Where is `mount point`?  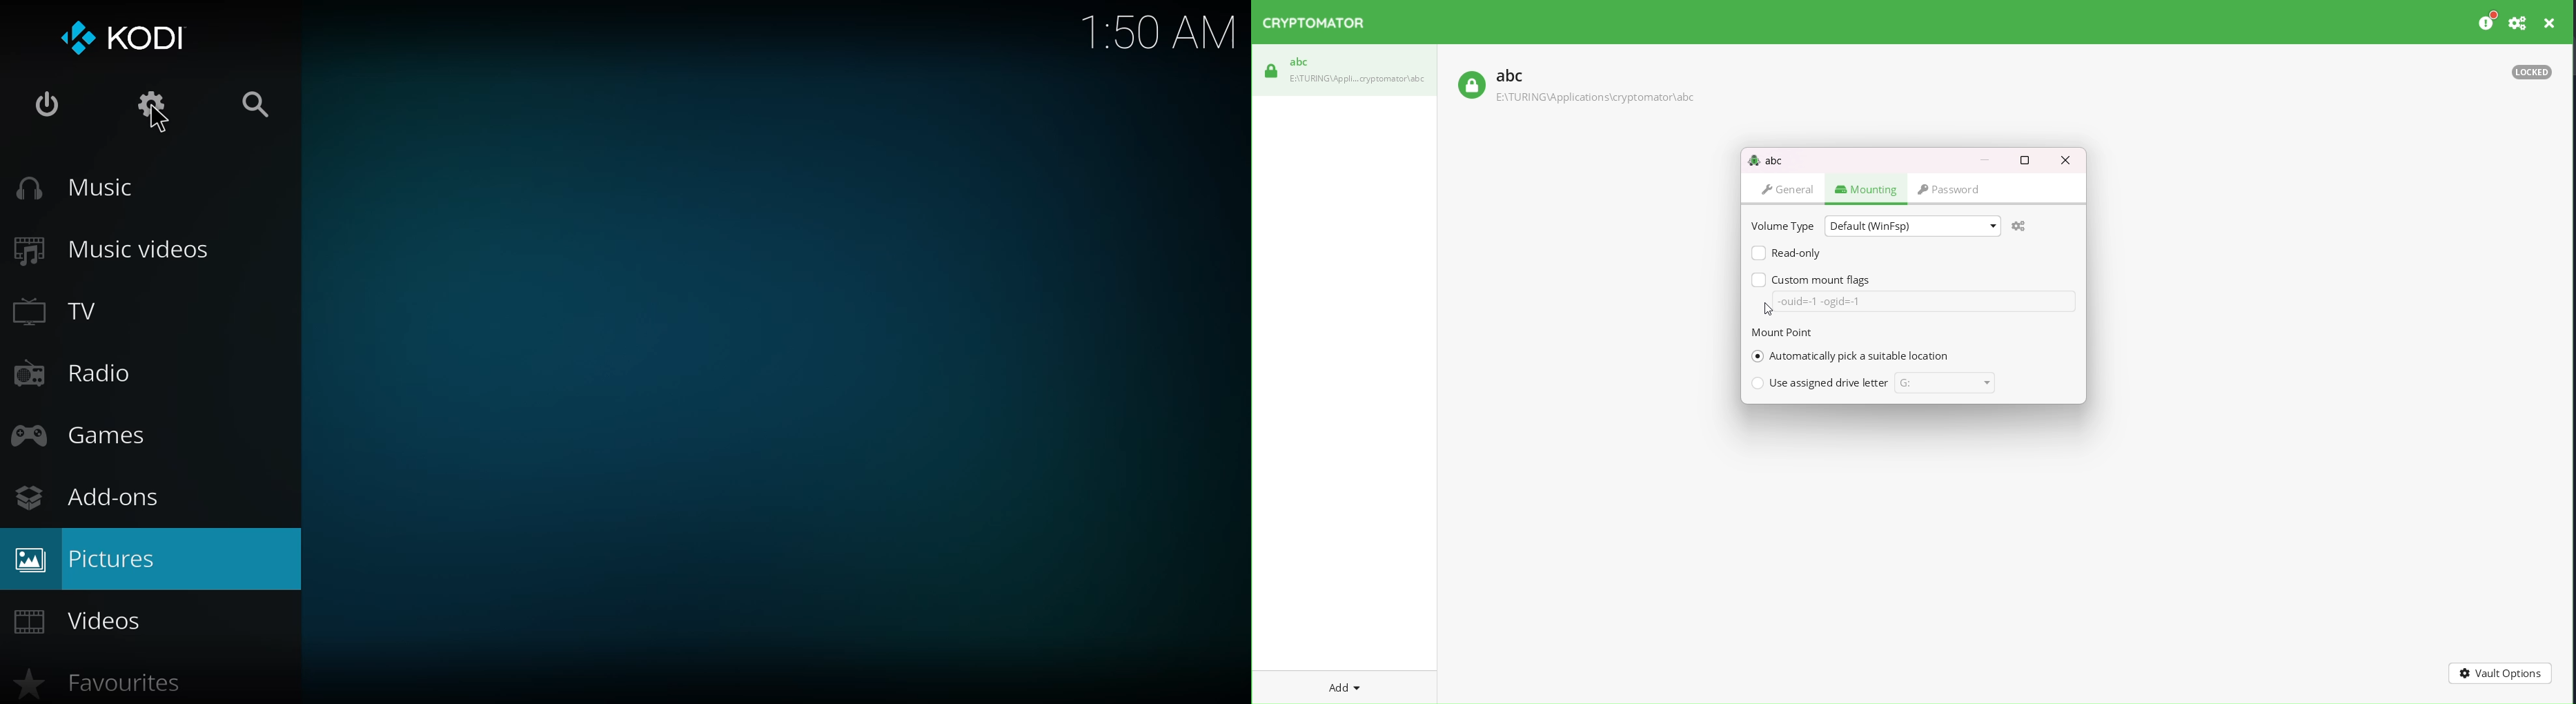 mount point is located at coordinates (1787, 332).